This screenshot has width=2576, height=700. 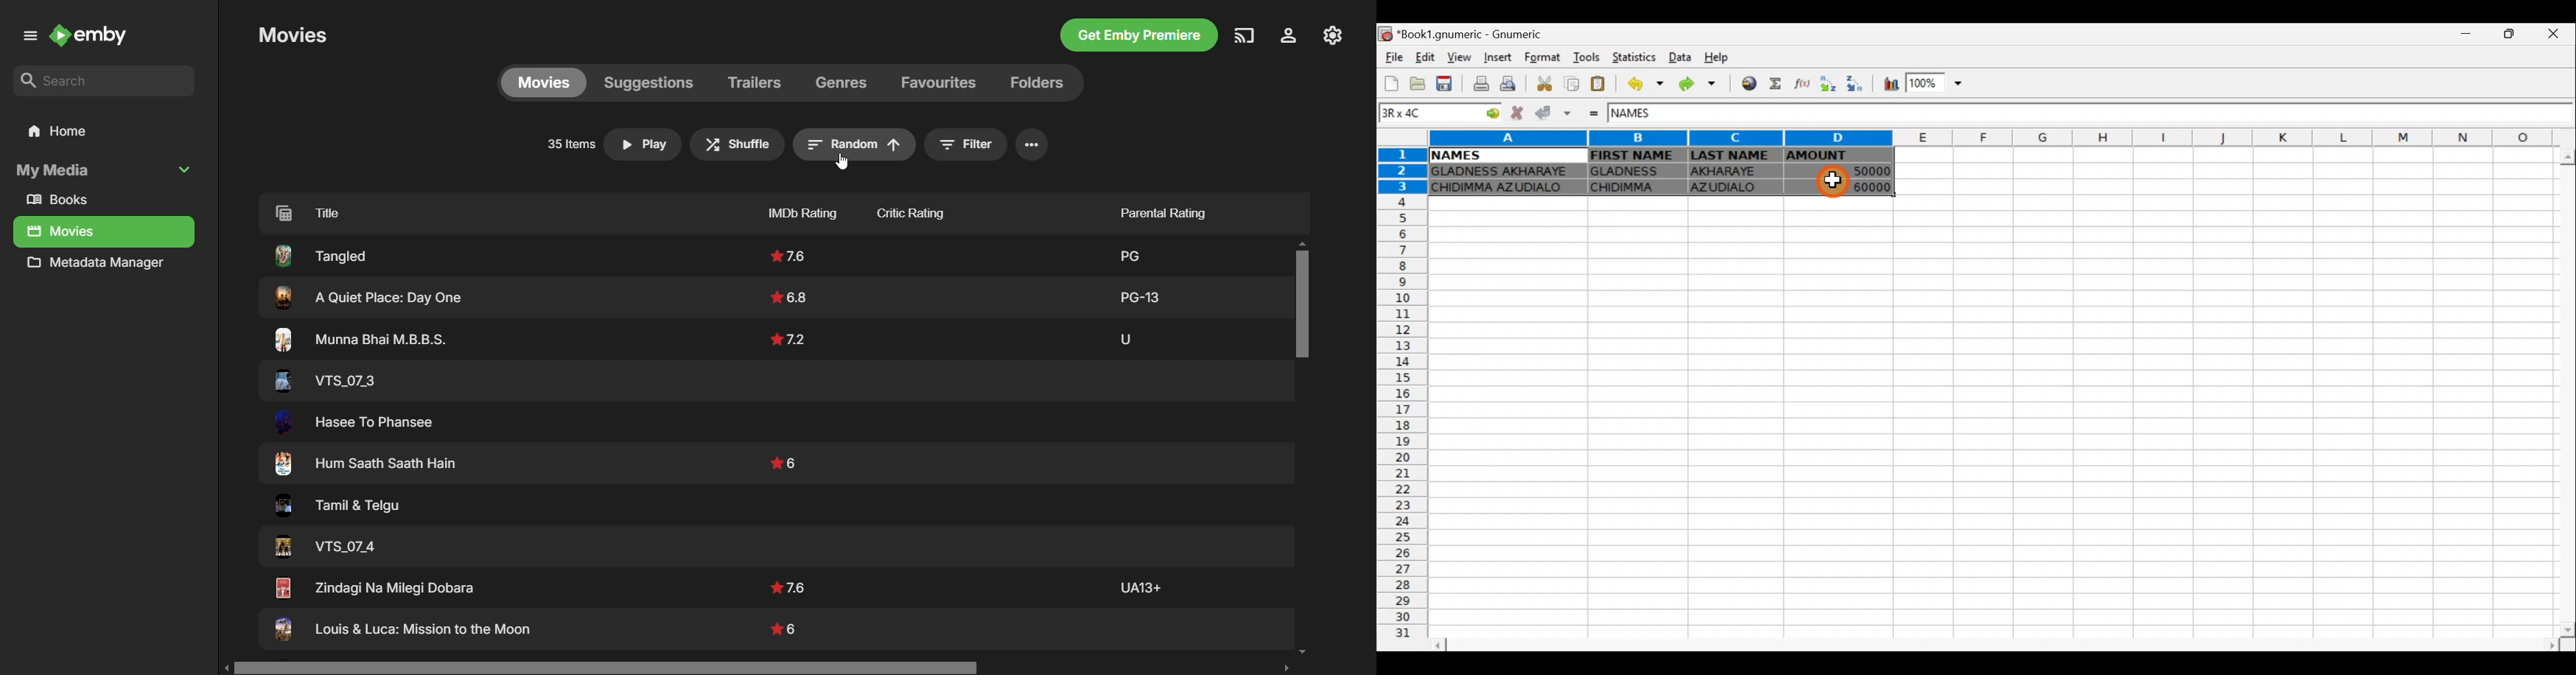 What do you see at coordinates (62, 232) in the screenshot?
I see `Movies` at bounding box center [62, 232].